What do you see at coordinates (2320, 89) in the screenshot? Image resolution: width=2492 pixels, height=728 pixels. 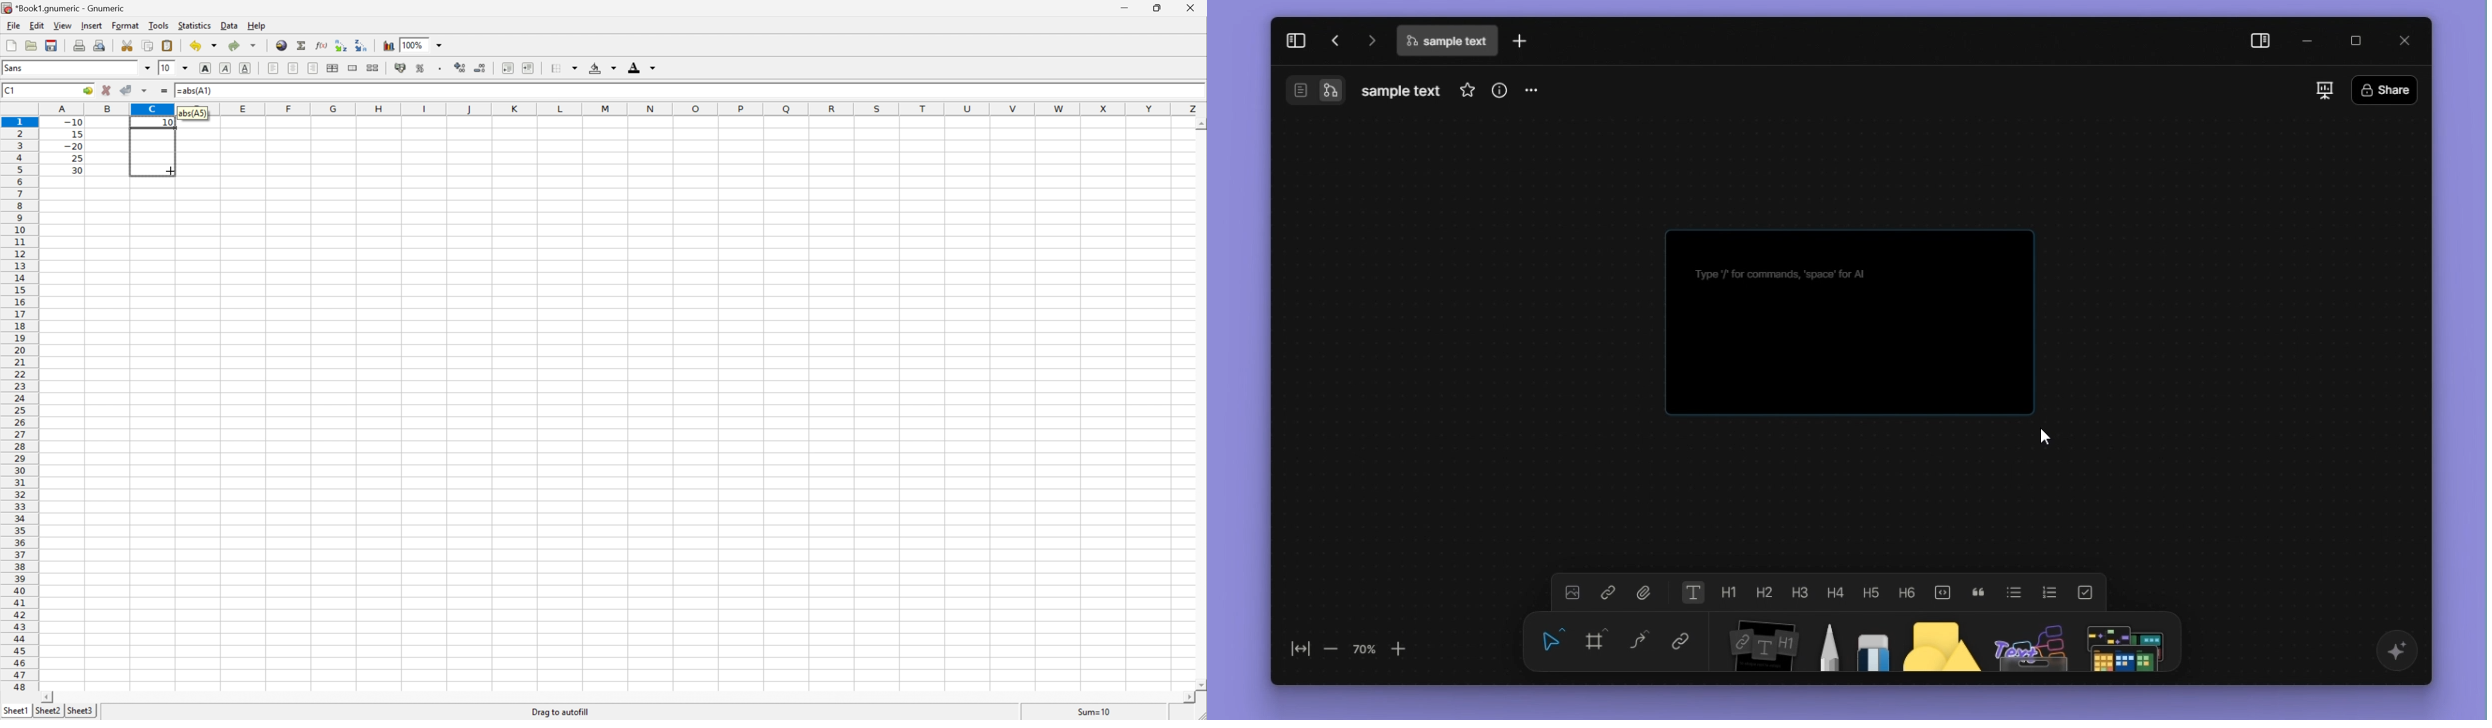 I see `slideshow` at bounding box center [2320, 89].